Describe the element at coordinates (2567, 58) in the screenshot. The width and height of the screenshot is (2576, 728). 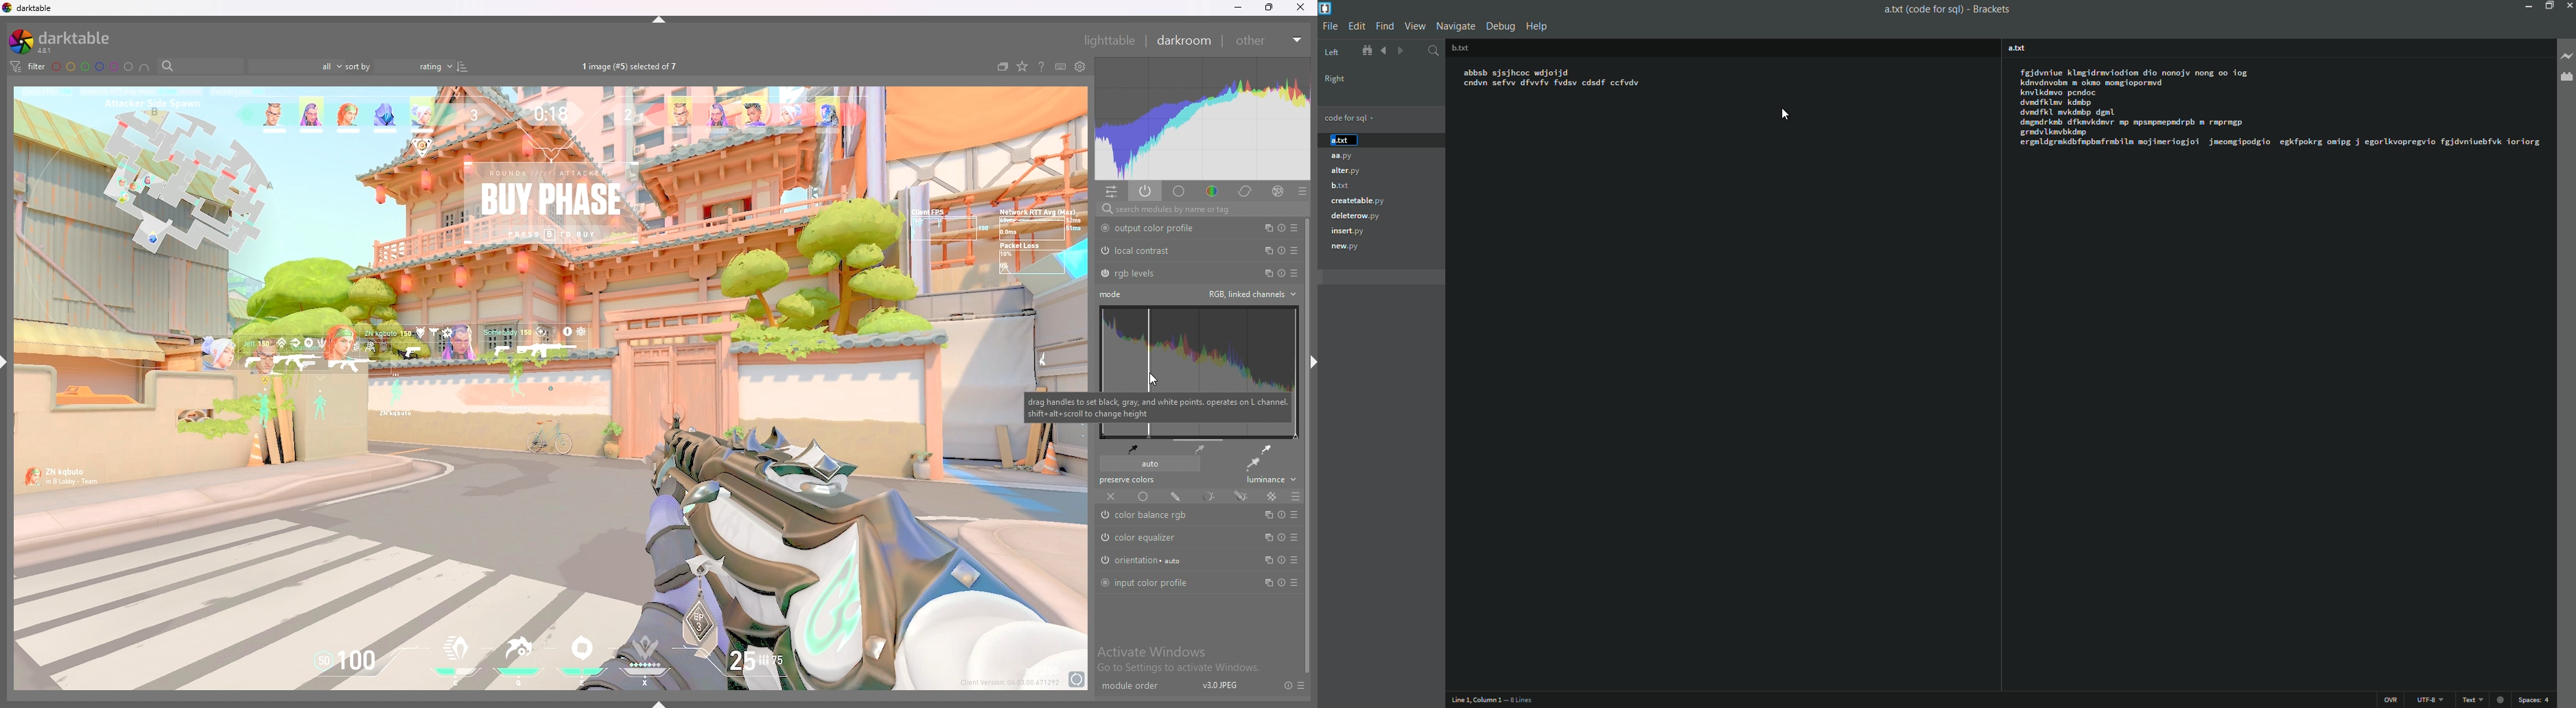
I see `Live preview` at that location.